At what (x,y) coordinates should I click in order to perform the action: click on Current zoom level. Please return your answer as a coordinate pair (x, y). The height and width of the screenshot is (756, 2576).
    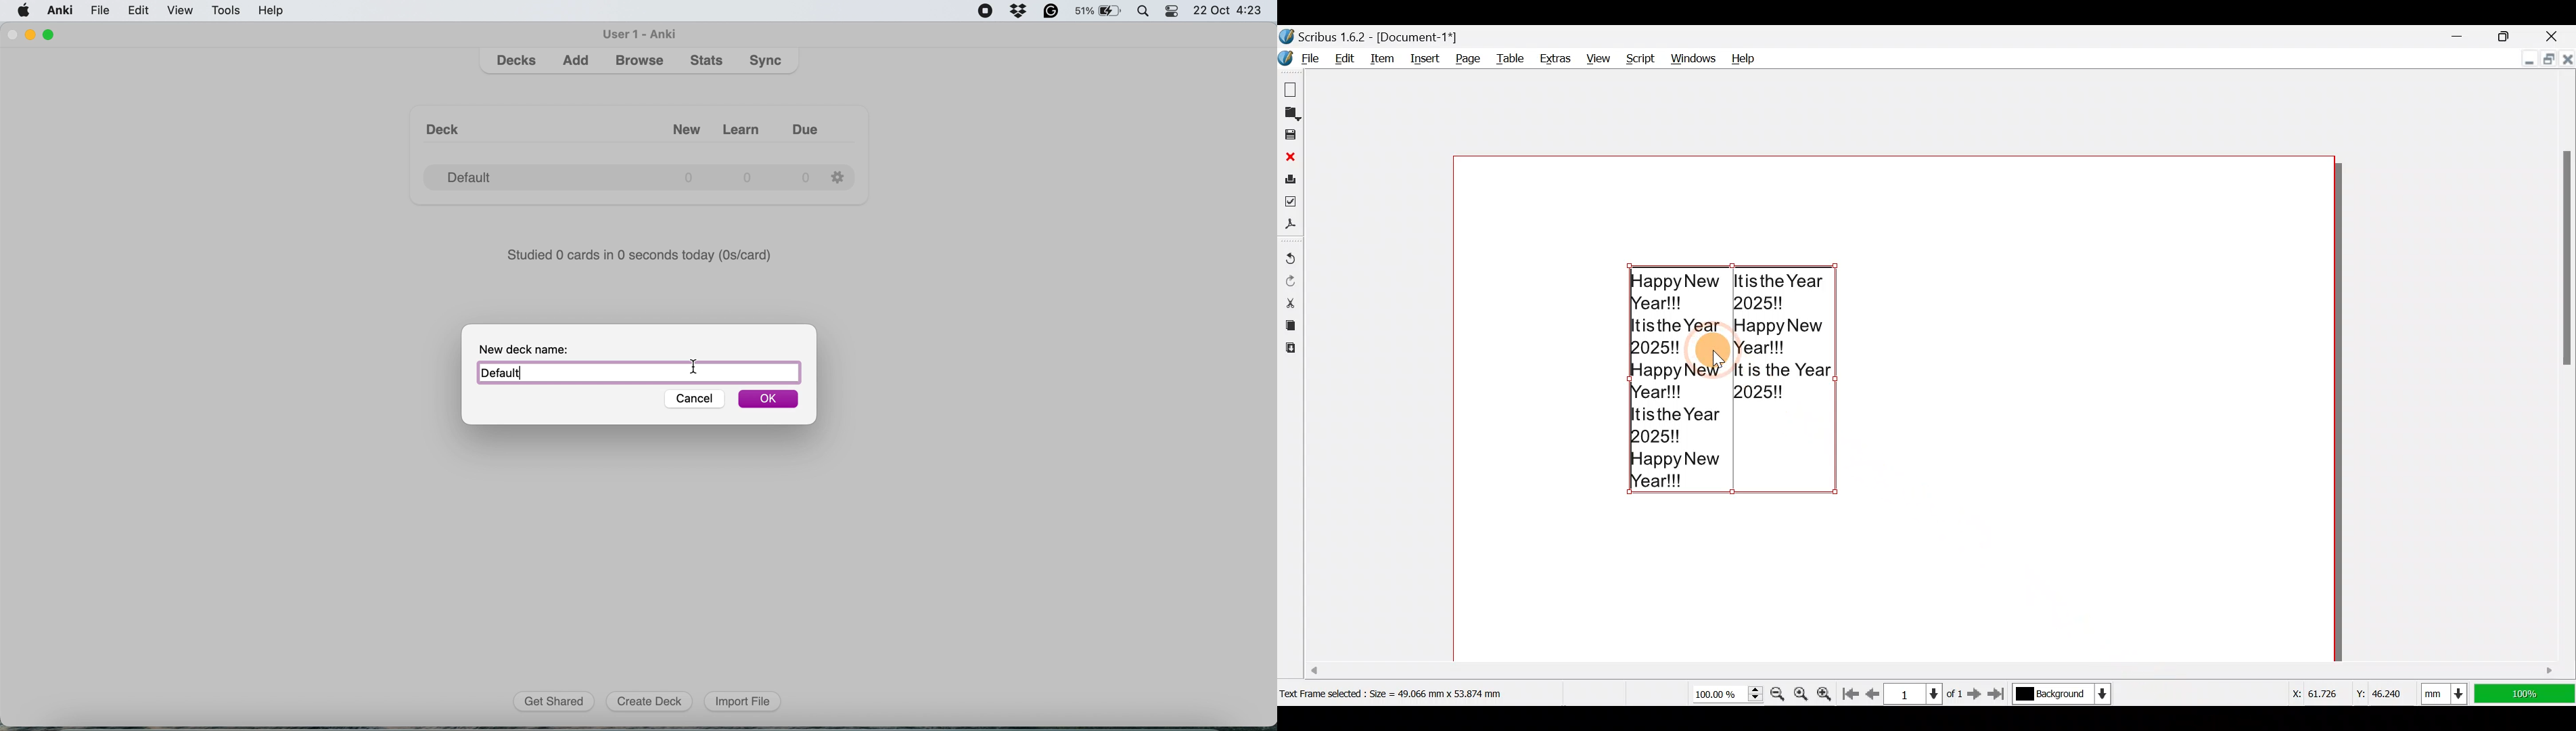
    Looking at the image, I should click on (1726, 694).